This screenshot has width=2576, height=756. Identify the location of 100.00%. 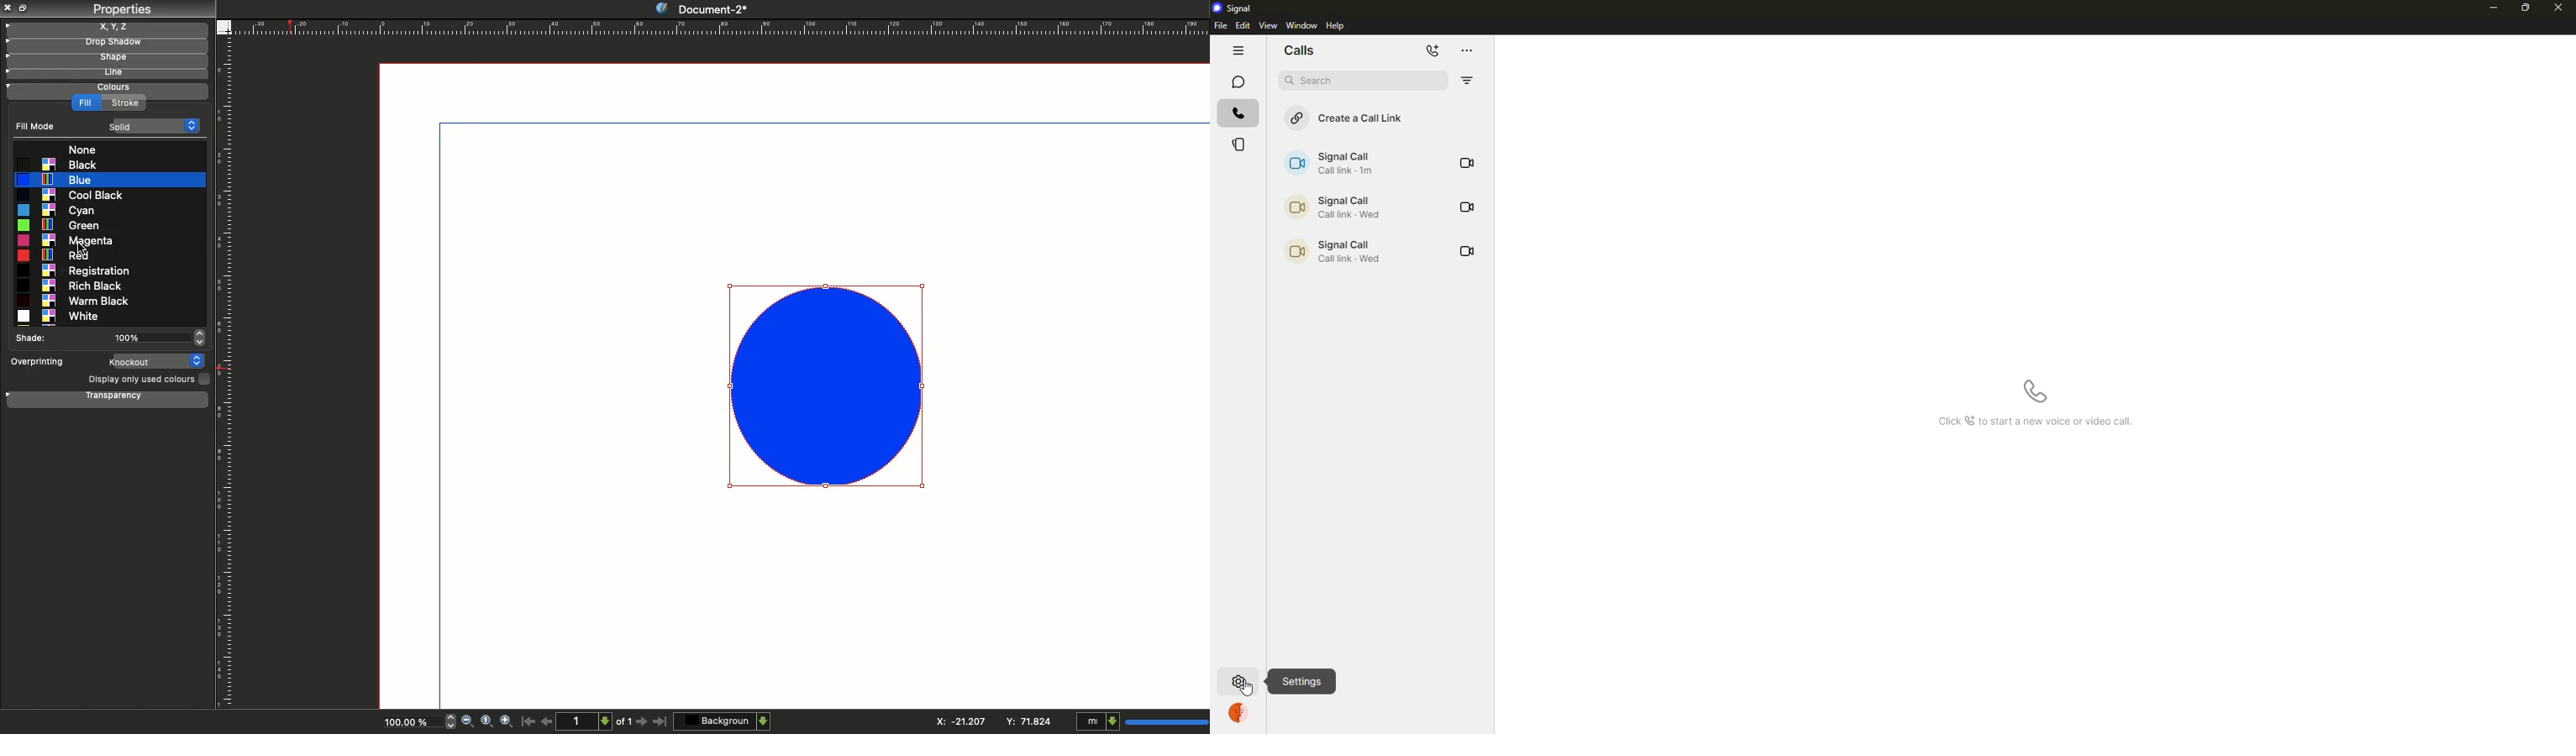
(404, 724).